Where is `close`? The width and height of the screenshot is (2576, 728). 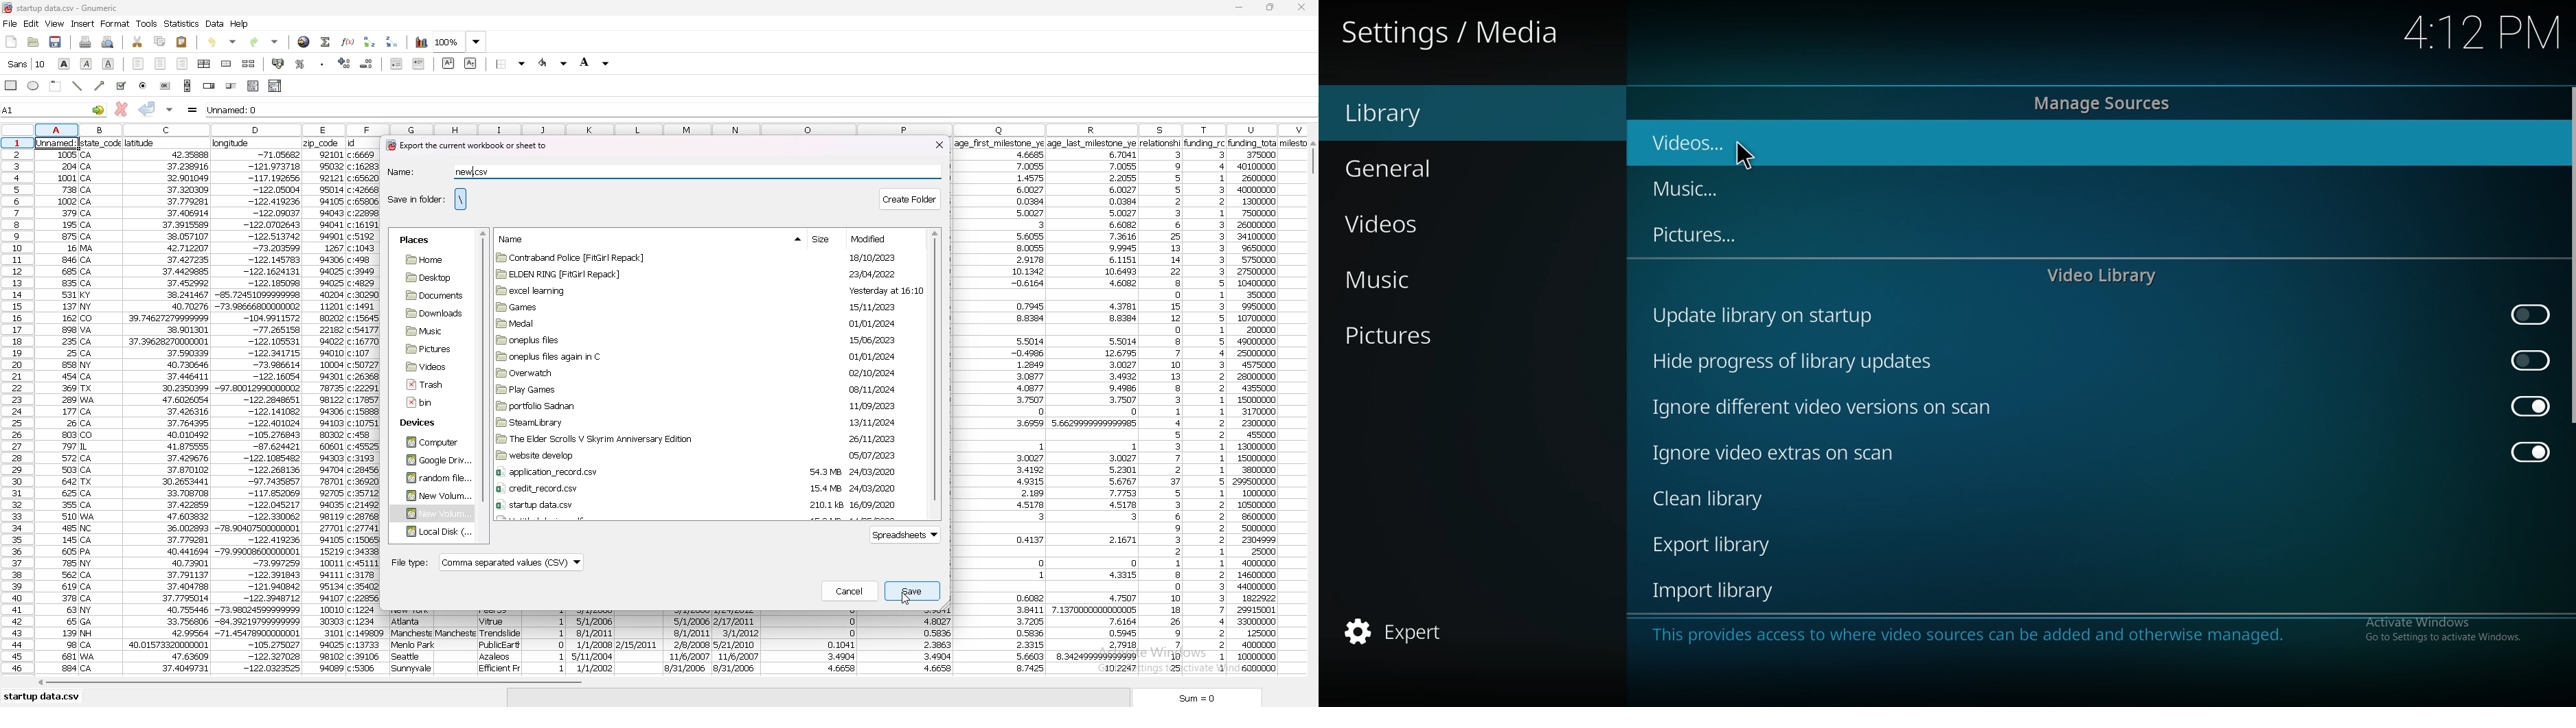 close is located at coordinates (939, 144).